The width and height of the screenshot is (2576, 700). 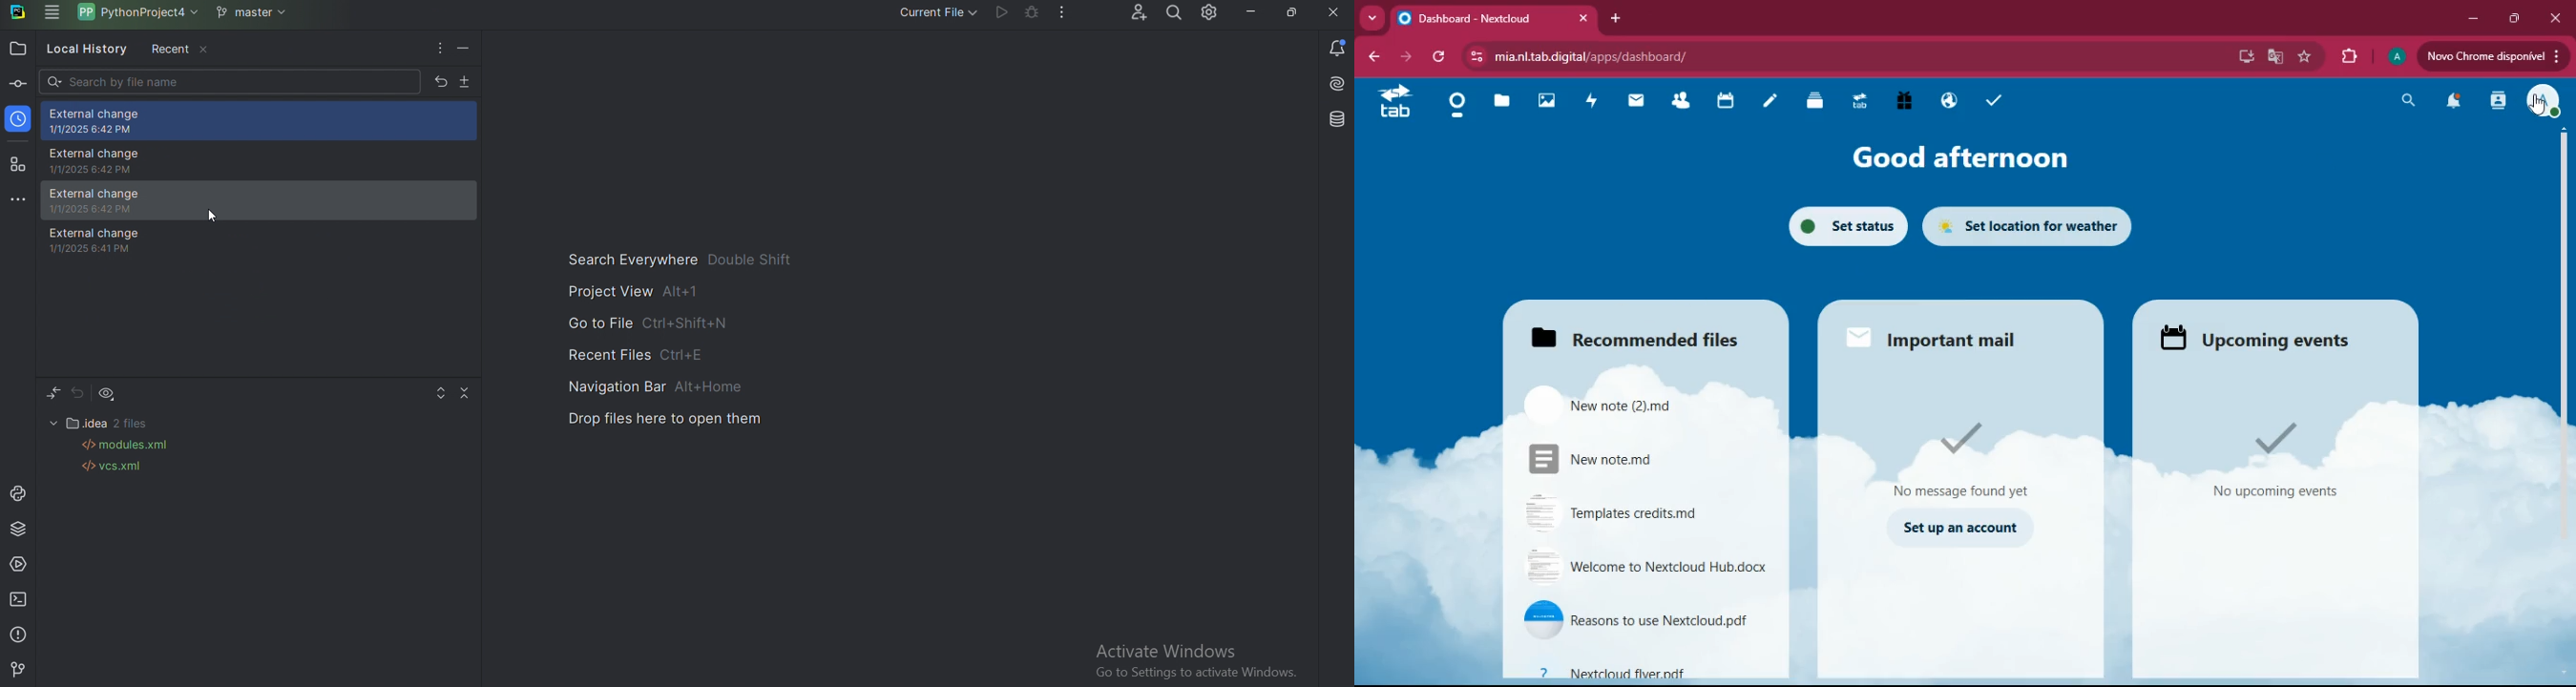 I want to click on back, so click(x=1372, y=57).